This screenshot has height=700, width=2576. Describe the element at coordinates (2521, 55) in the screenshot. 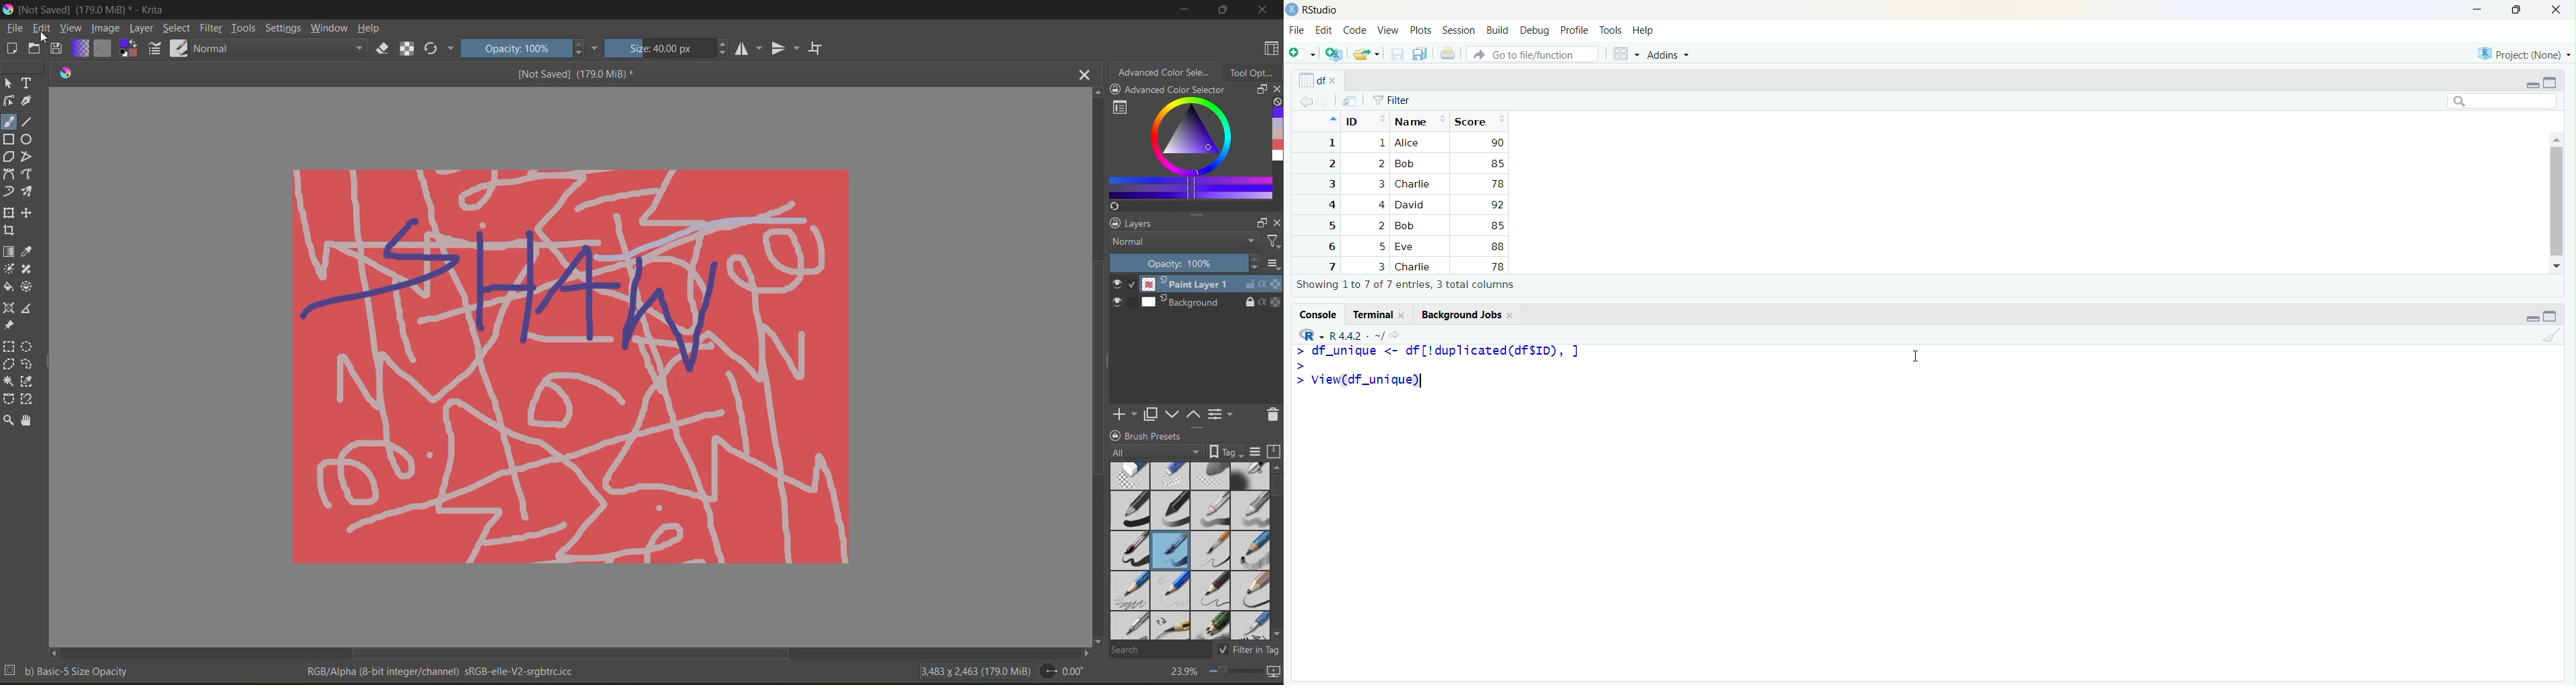

I see `Project (None)` at that location.